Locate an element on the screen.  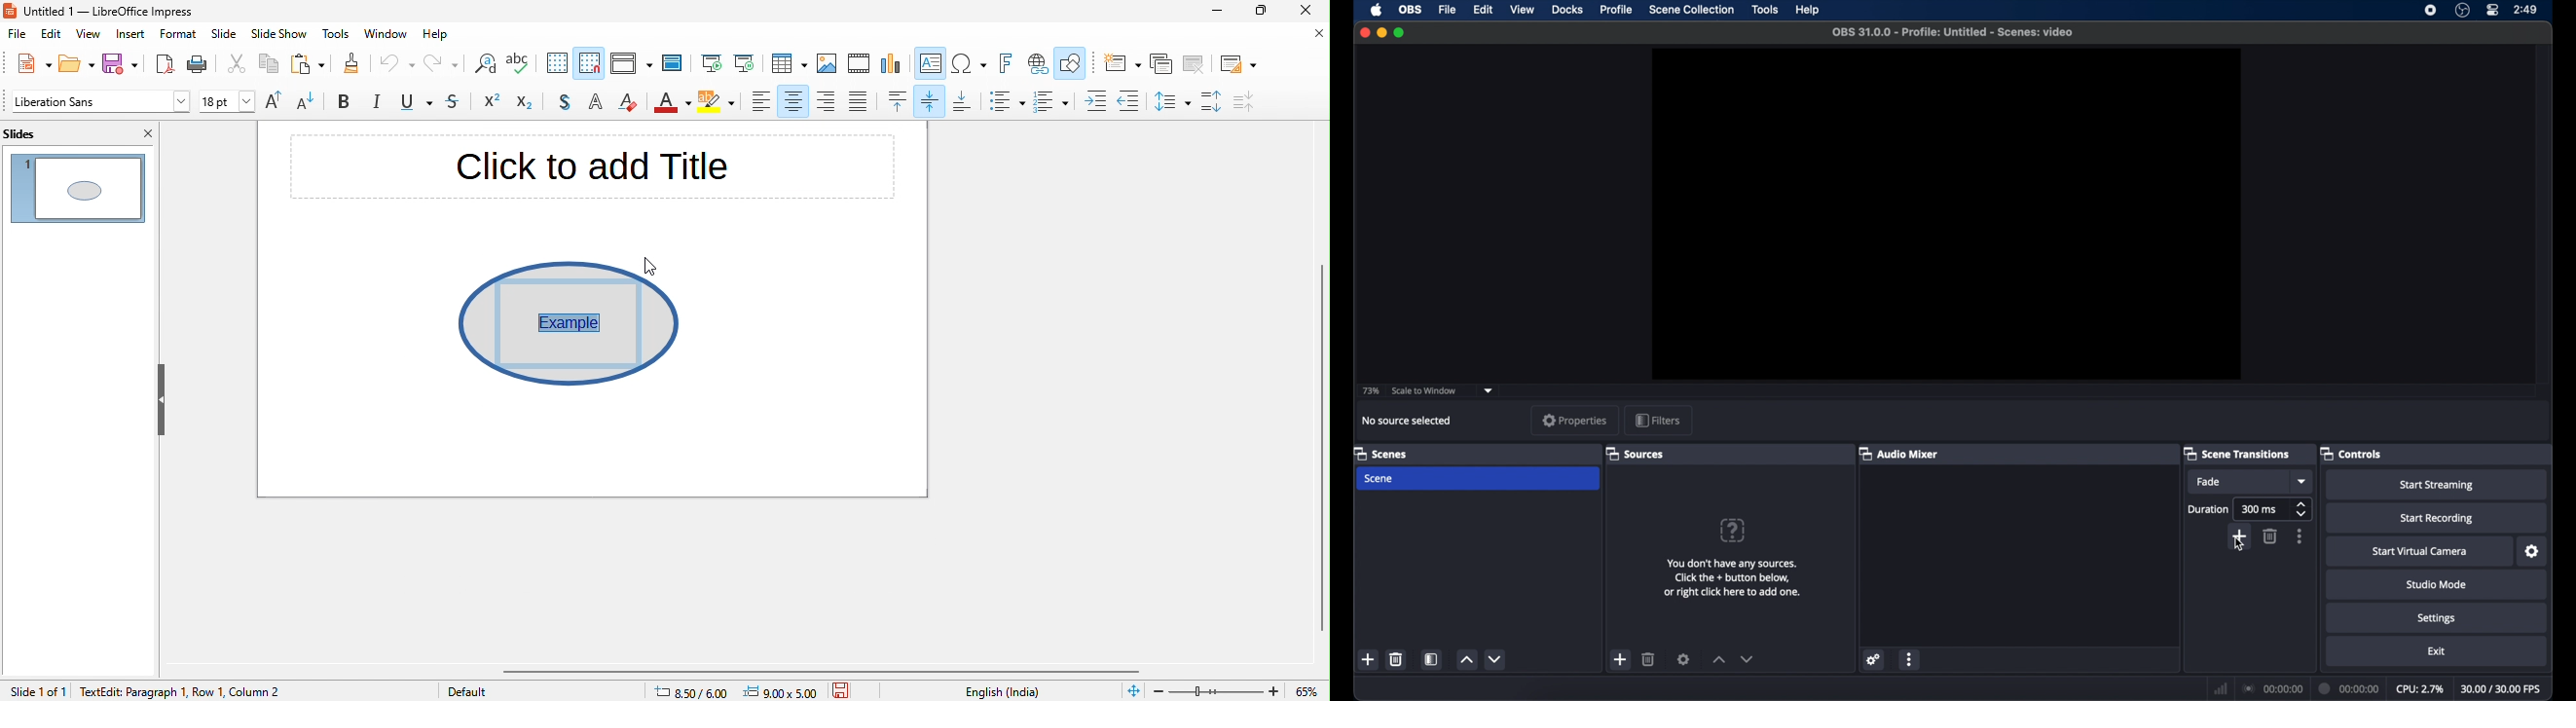
delete is located at coordinates (1649, 659).